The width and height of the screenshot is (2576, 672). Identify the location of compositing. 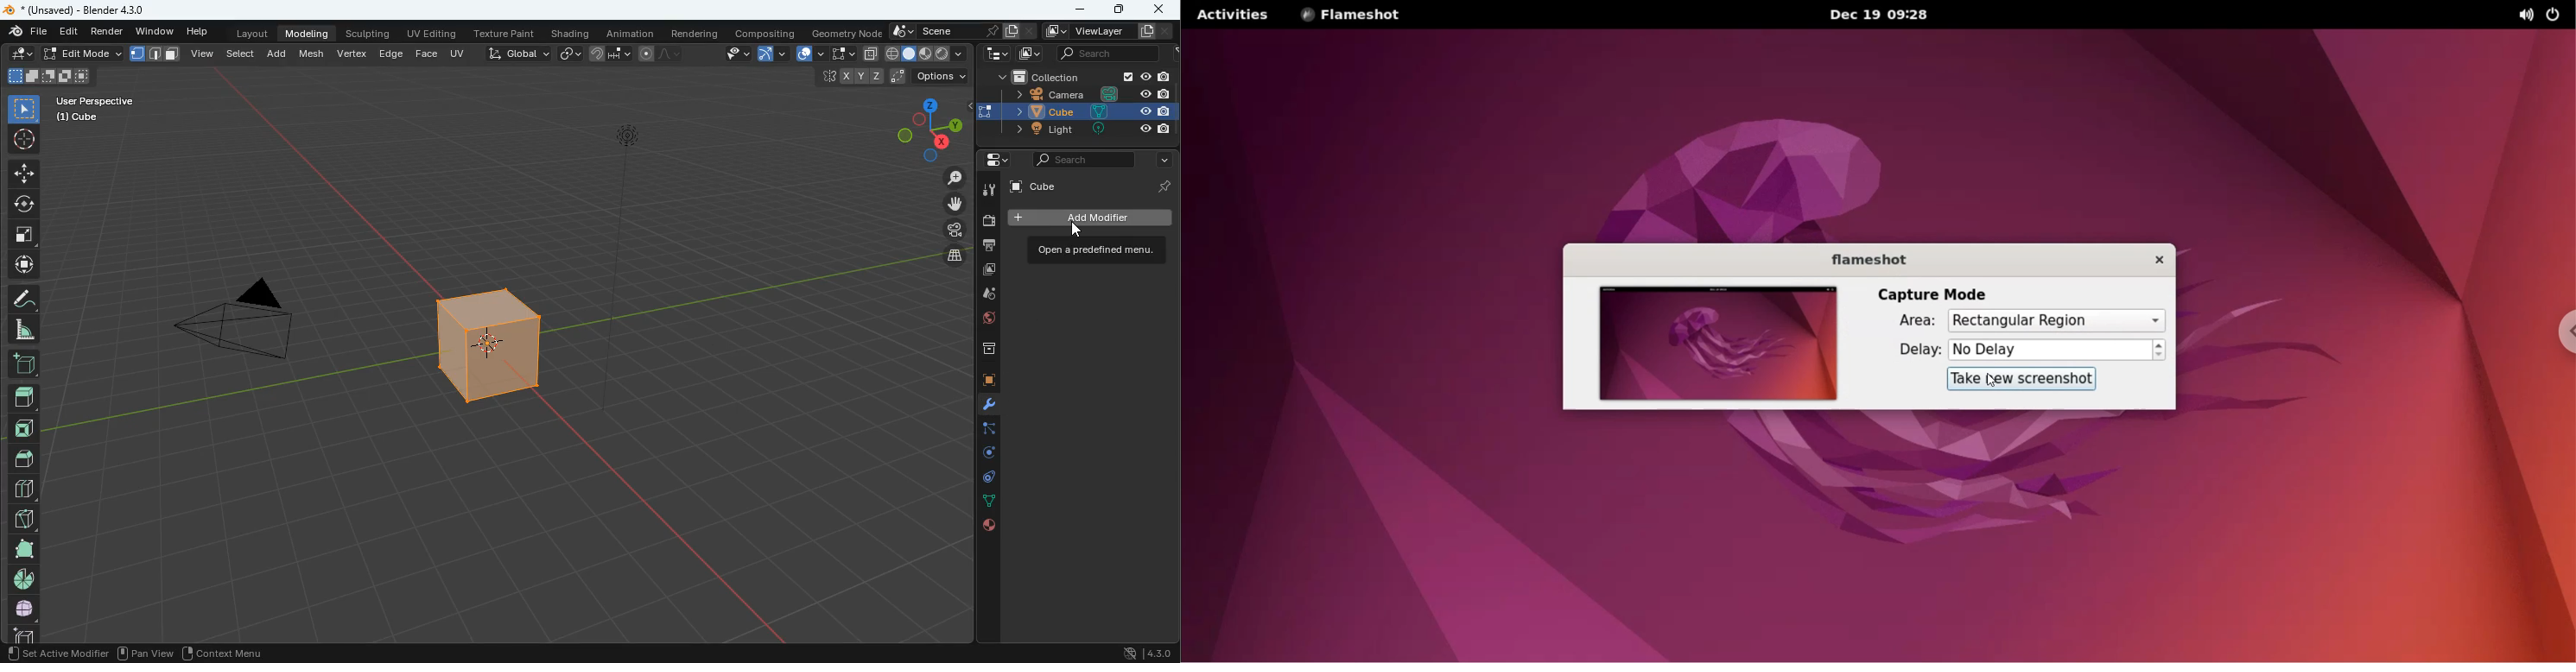
(766, 31).